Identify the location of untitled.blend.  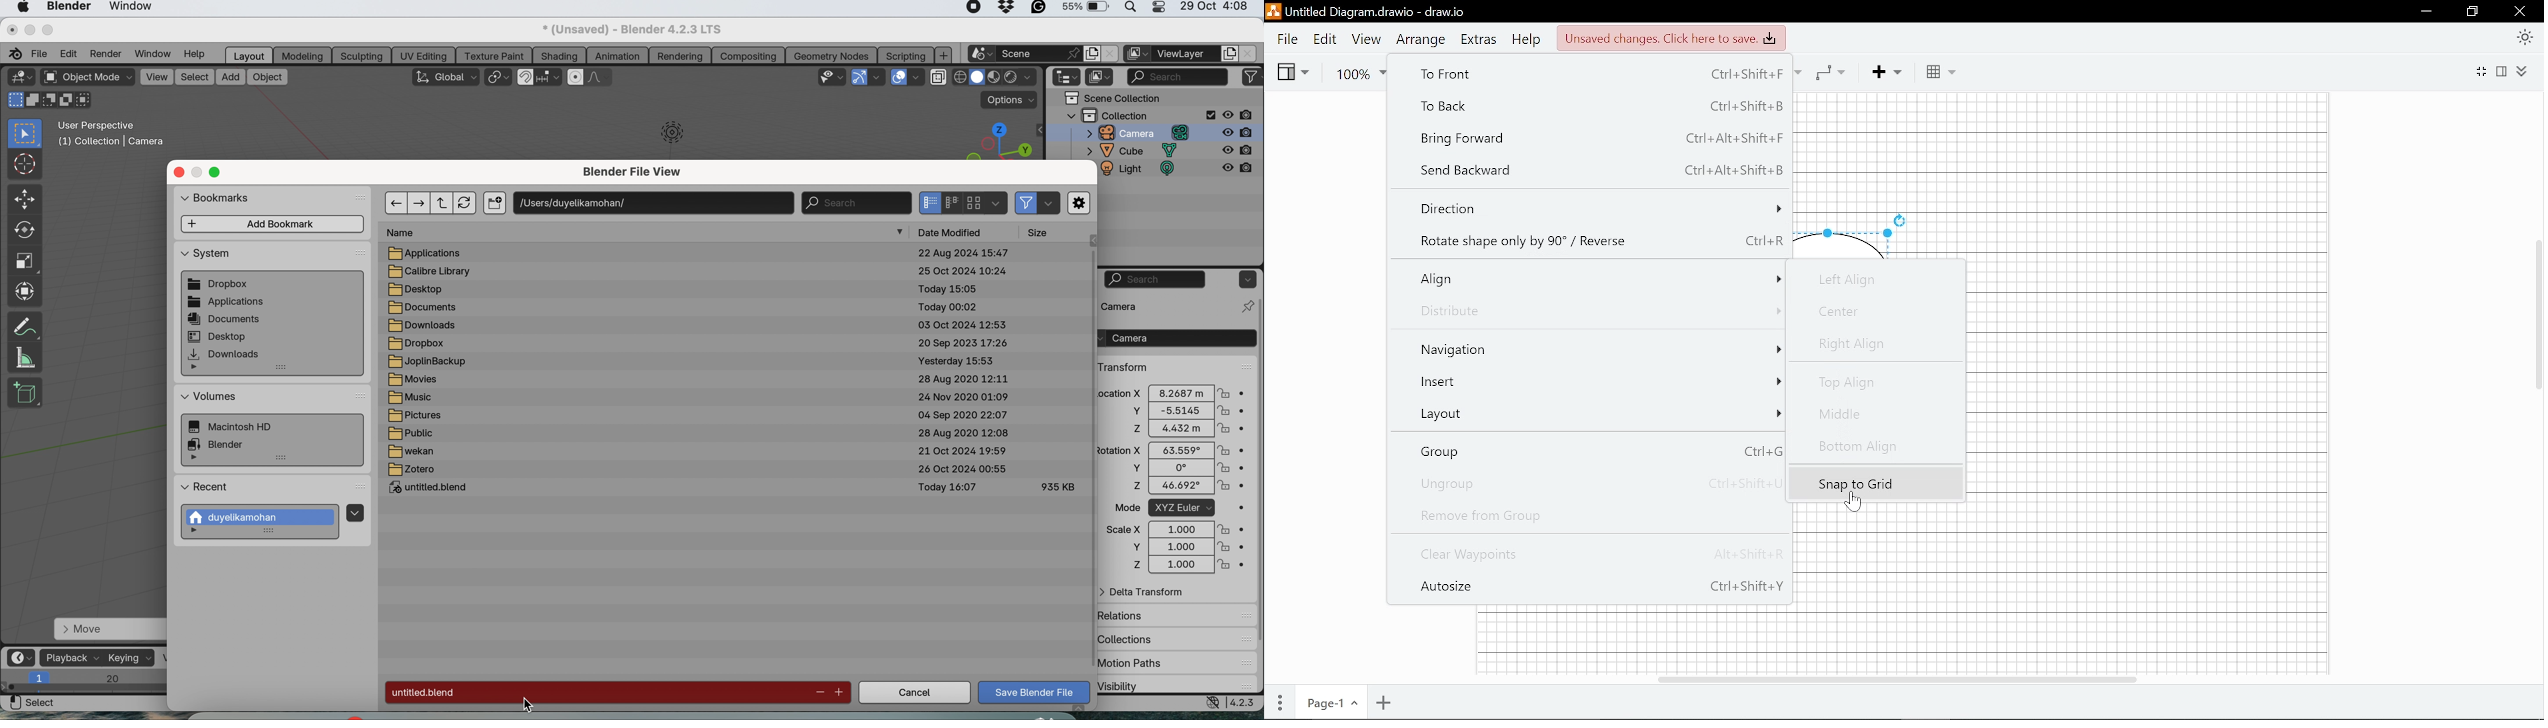
(434, 489).